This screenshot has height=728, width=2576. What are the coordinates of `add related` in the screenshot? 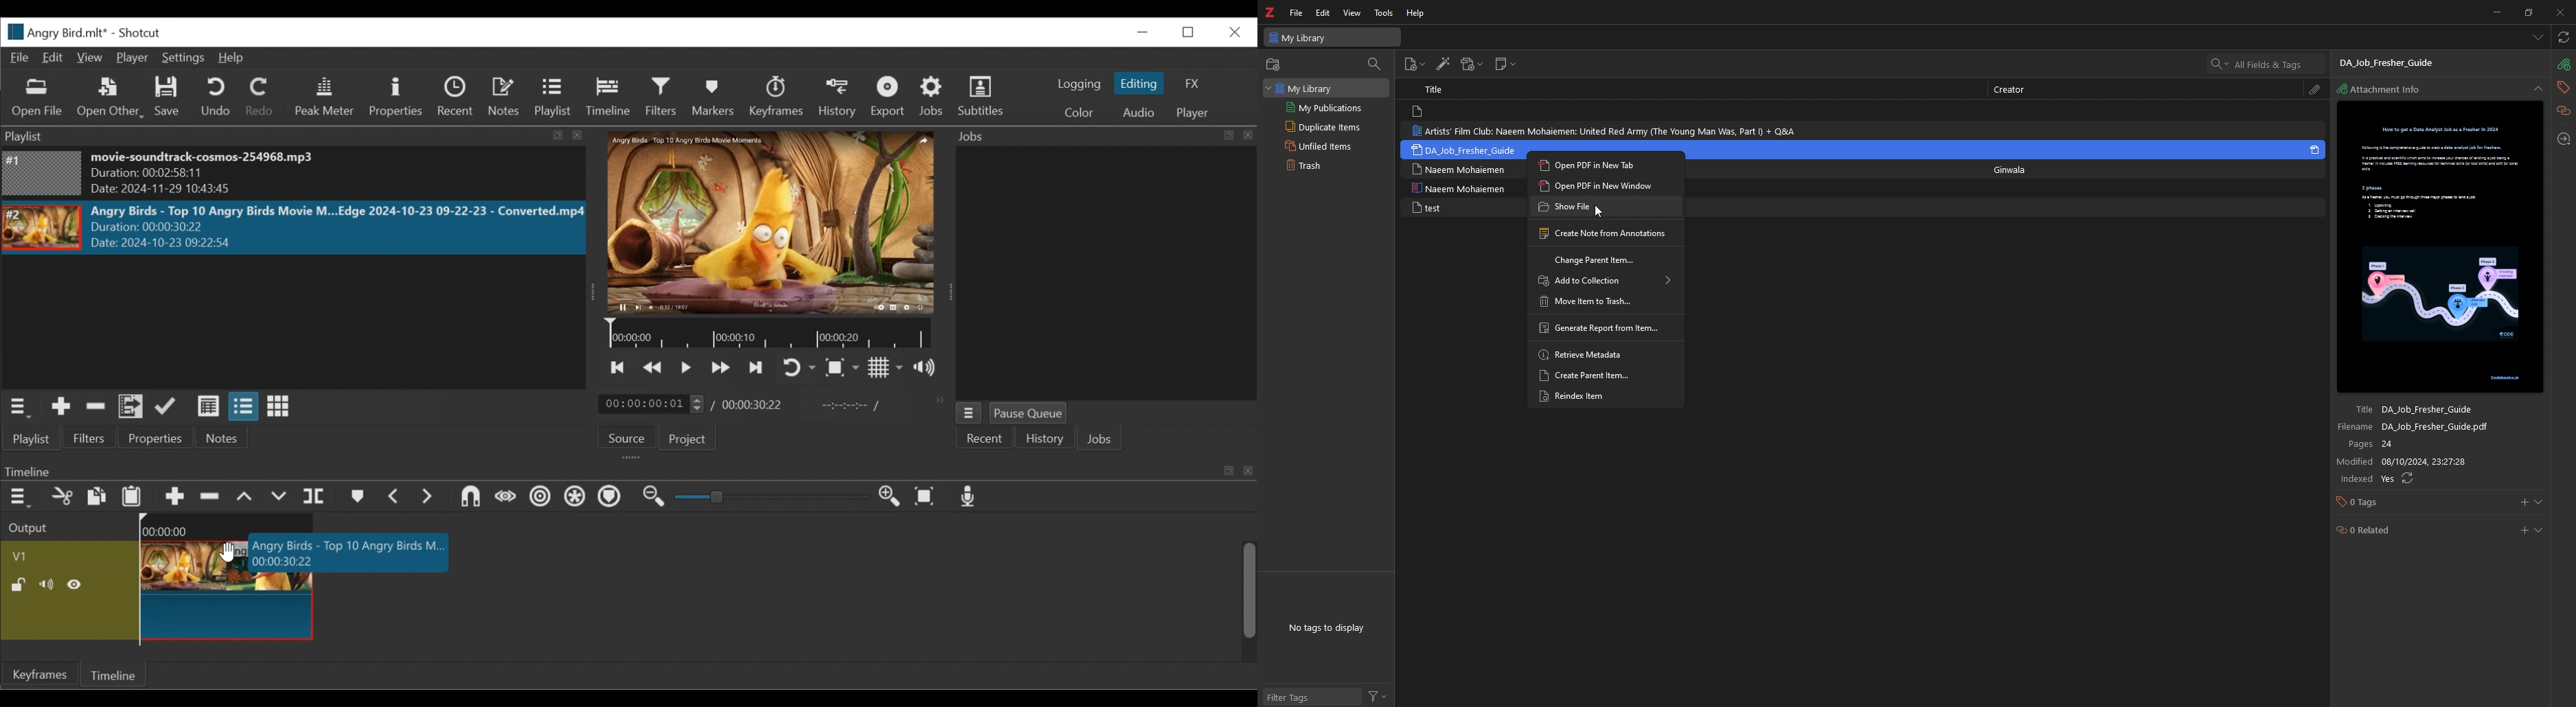 It's located at (2524, 531).